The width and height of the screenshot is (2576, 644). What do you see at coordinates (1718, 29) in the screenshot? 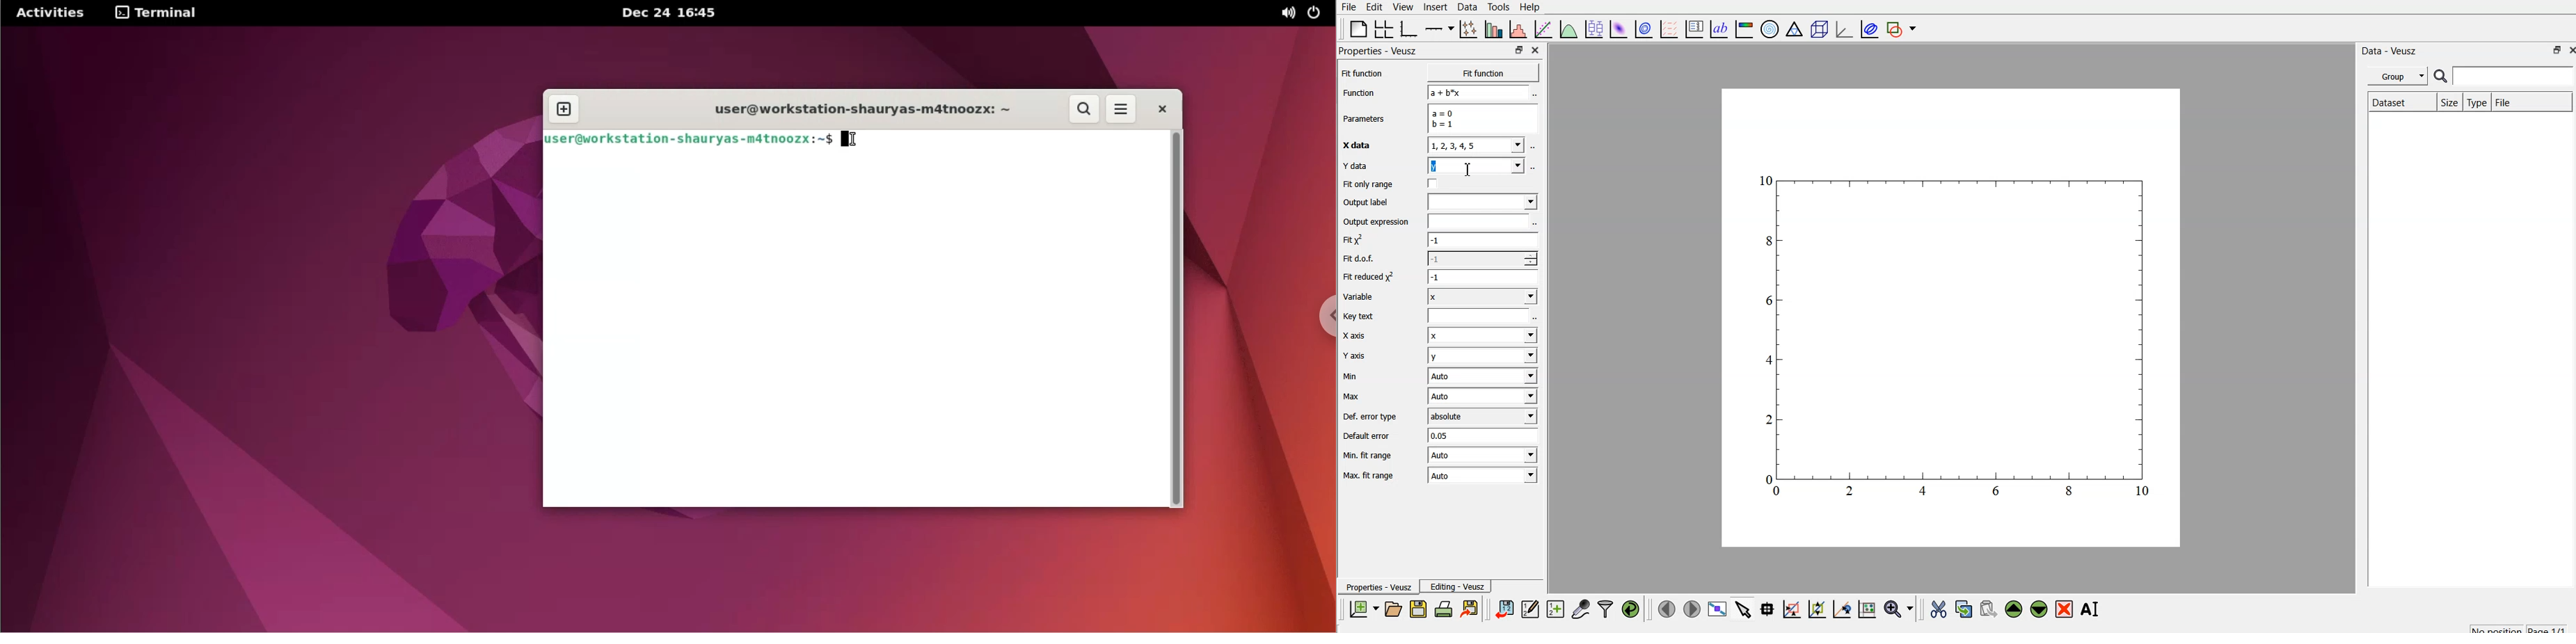
I see `text label` at bounding box center [1718, 29].